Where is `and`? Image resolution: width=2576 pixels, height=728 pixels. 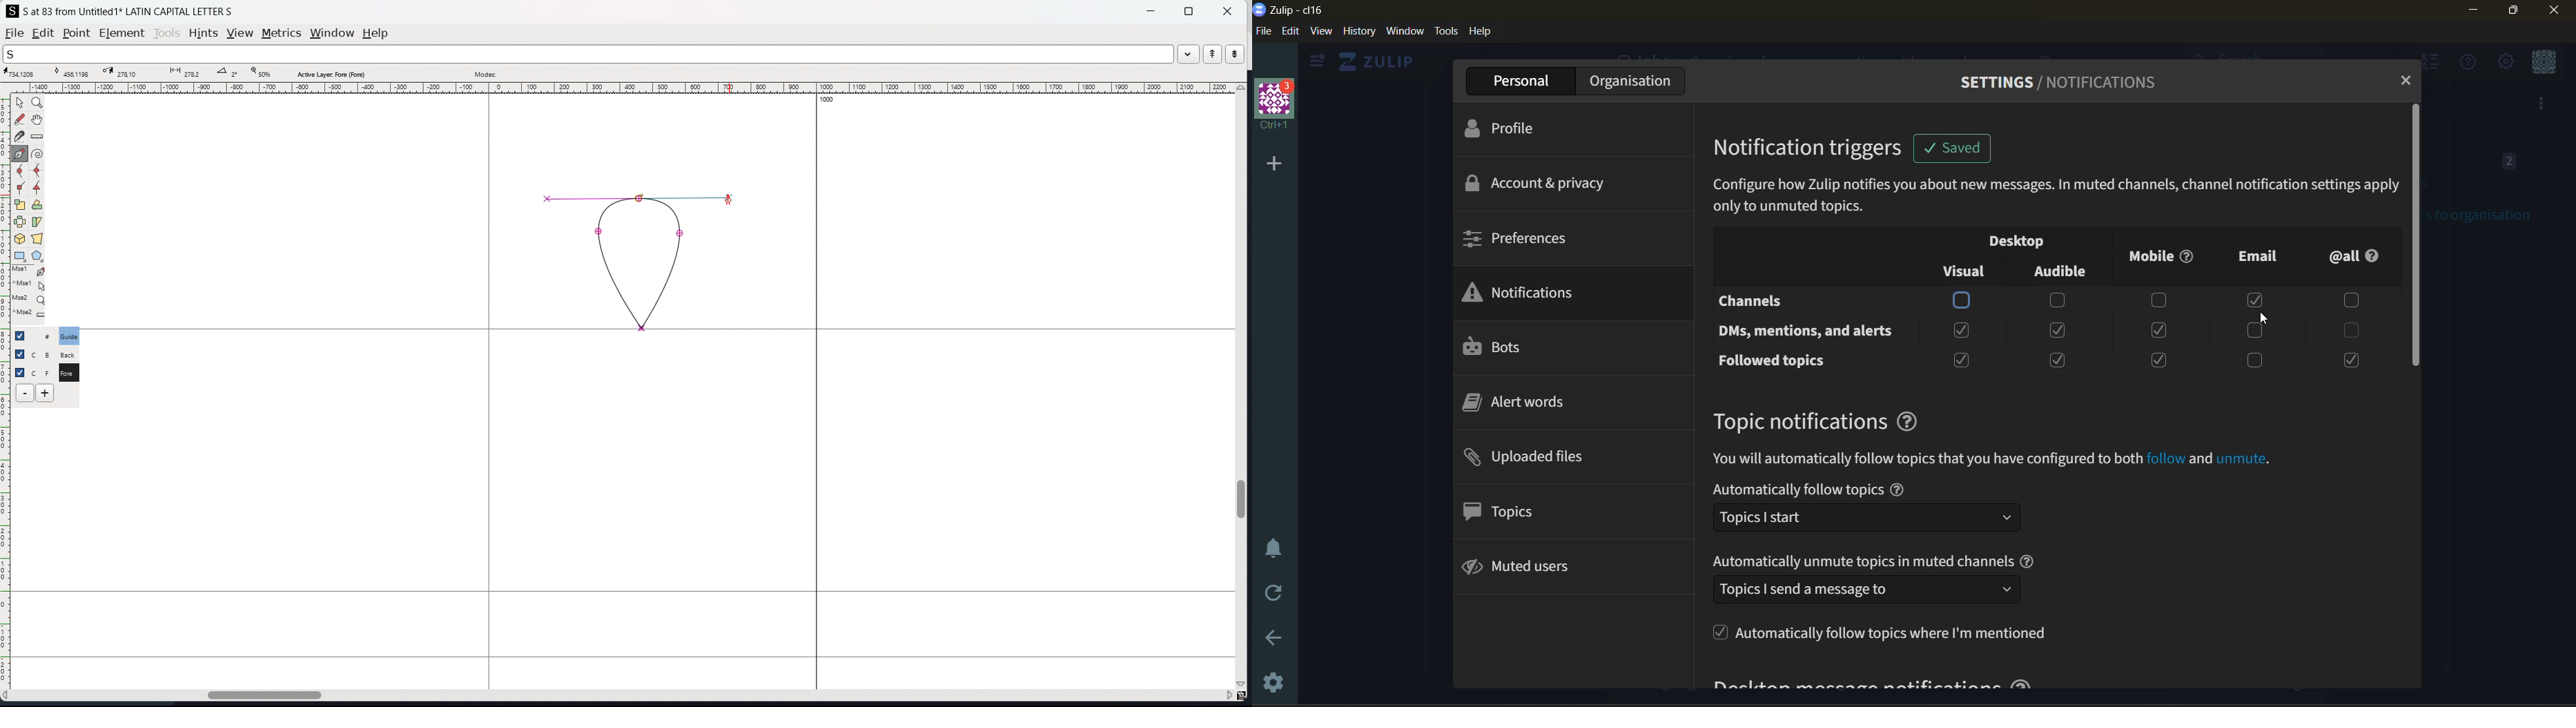 and is located at coordinates (2200, 459).